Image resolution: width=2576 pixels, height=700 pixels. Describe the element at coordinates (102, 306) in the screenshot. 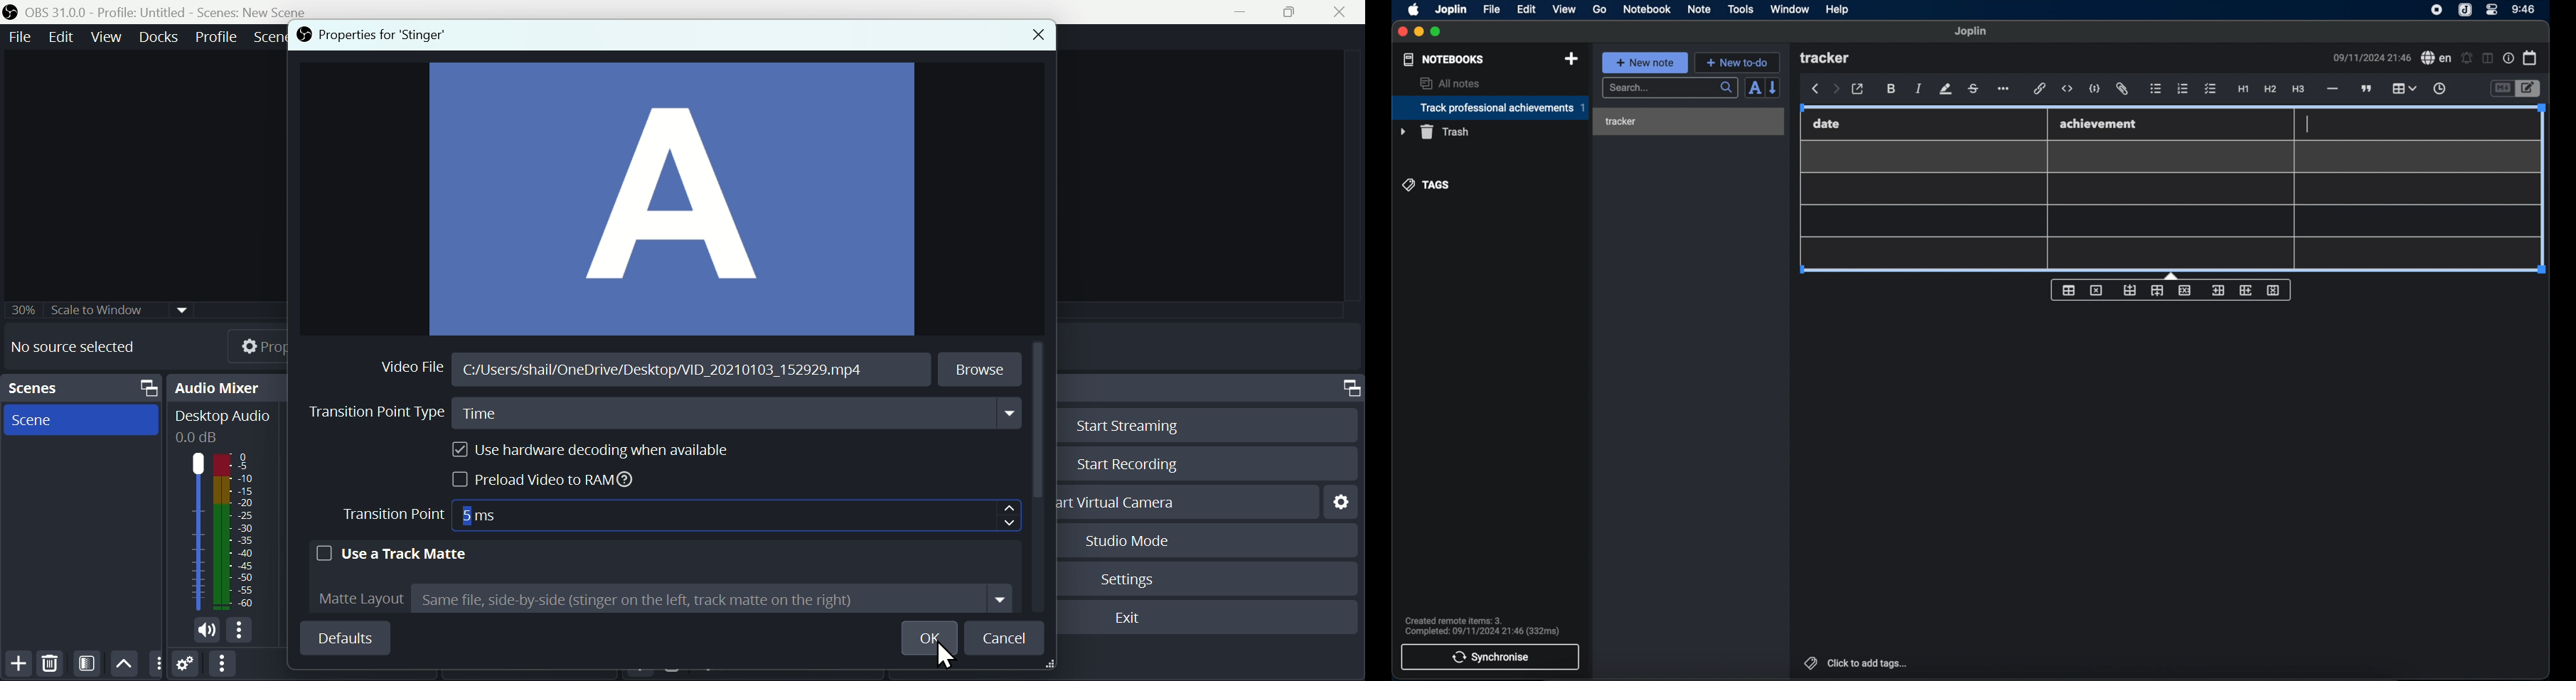

I see `` at that location.